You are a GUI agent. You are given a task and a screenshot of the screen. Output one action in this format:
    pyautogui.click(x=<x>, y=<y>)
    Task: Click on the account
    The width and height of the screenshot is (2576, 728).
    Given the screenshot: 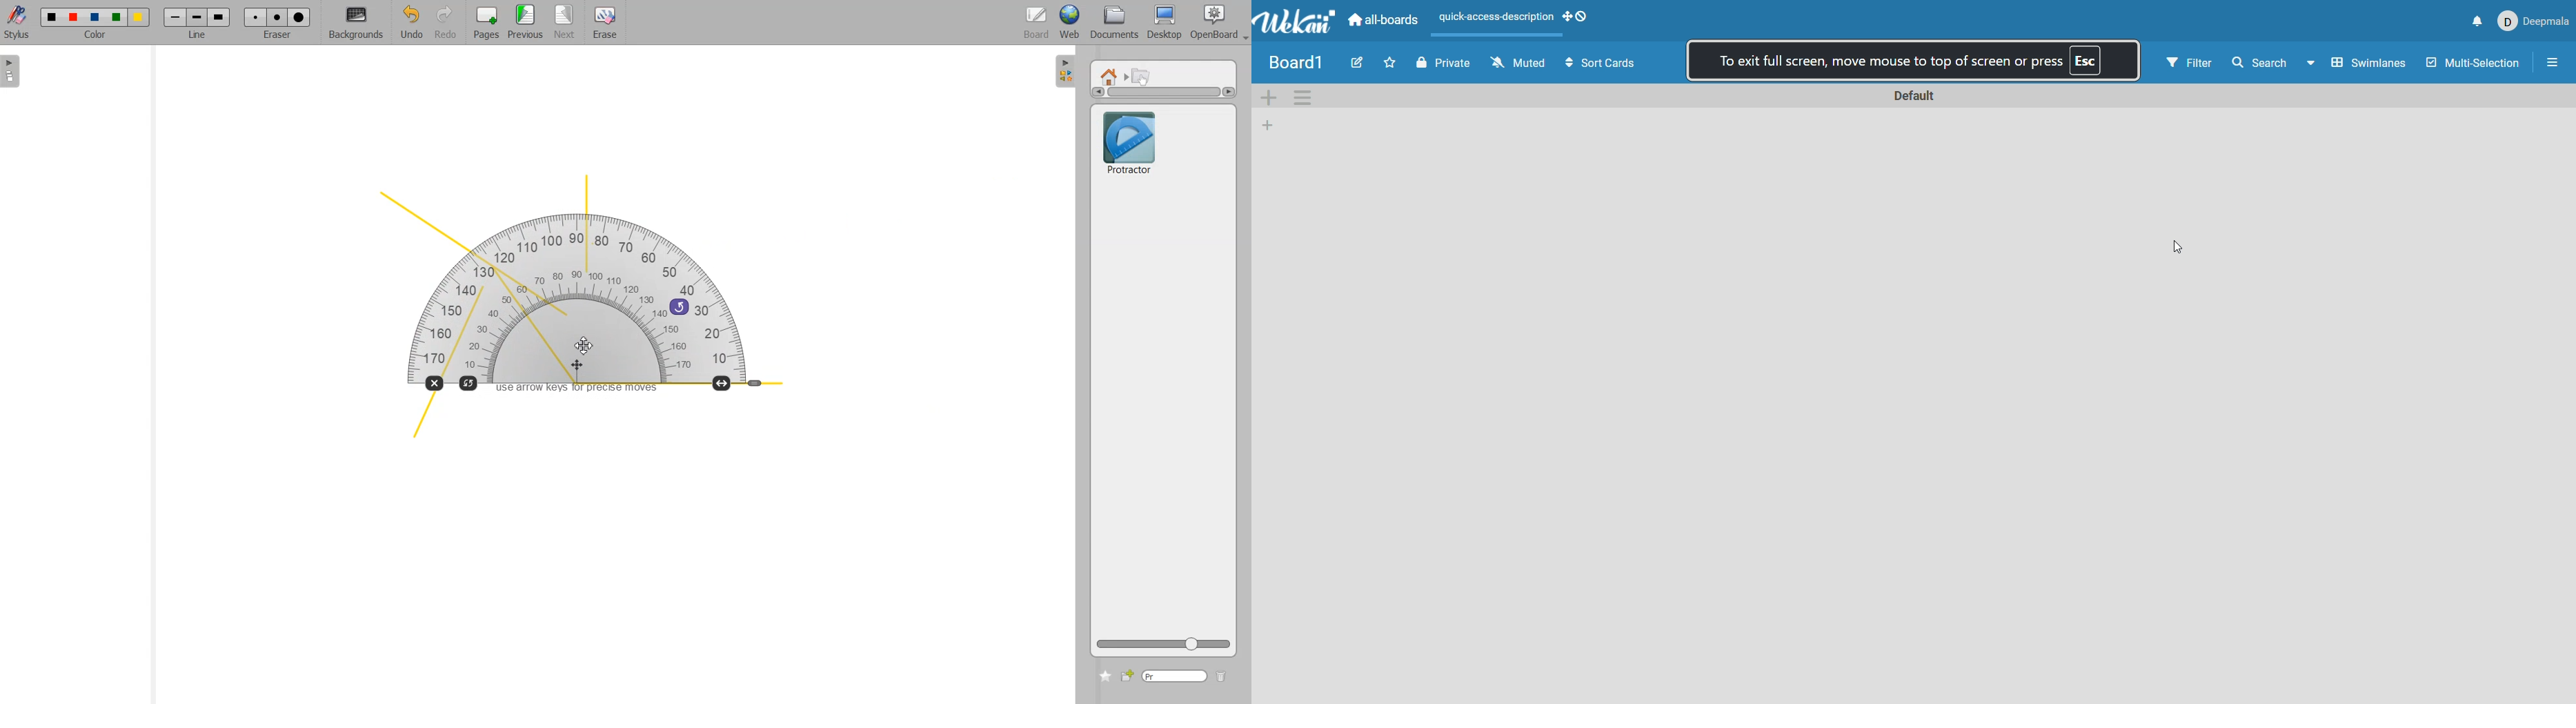 What is the action you would take?
    pyautogui.click(x=2534, y=21)
    